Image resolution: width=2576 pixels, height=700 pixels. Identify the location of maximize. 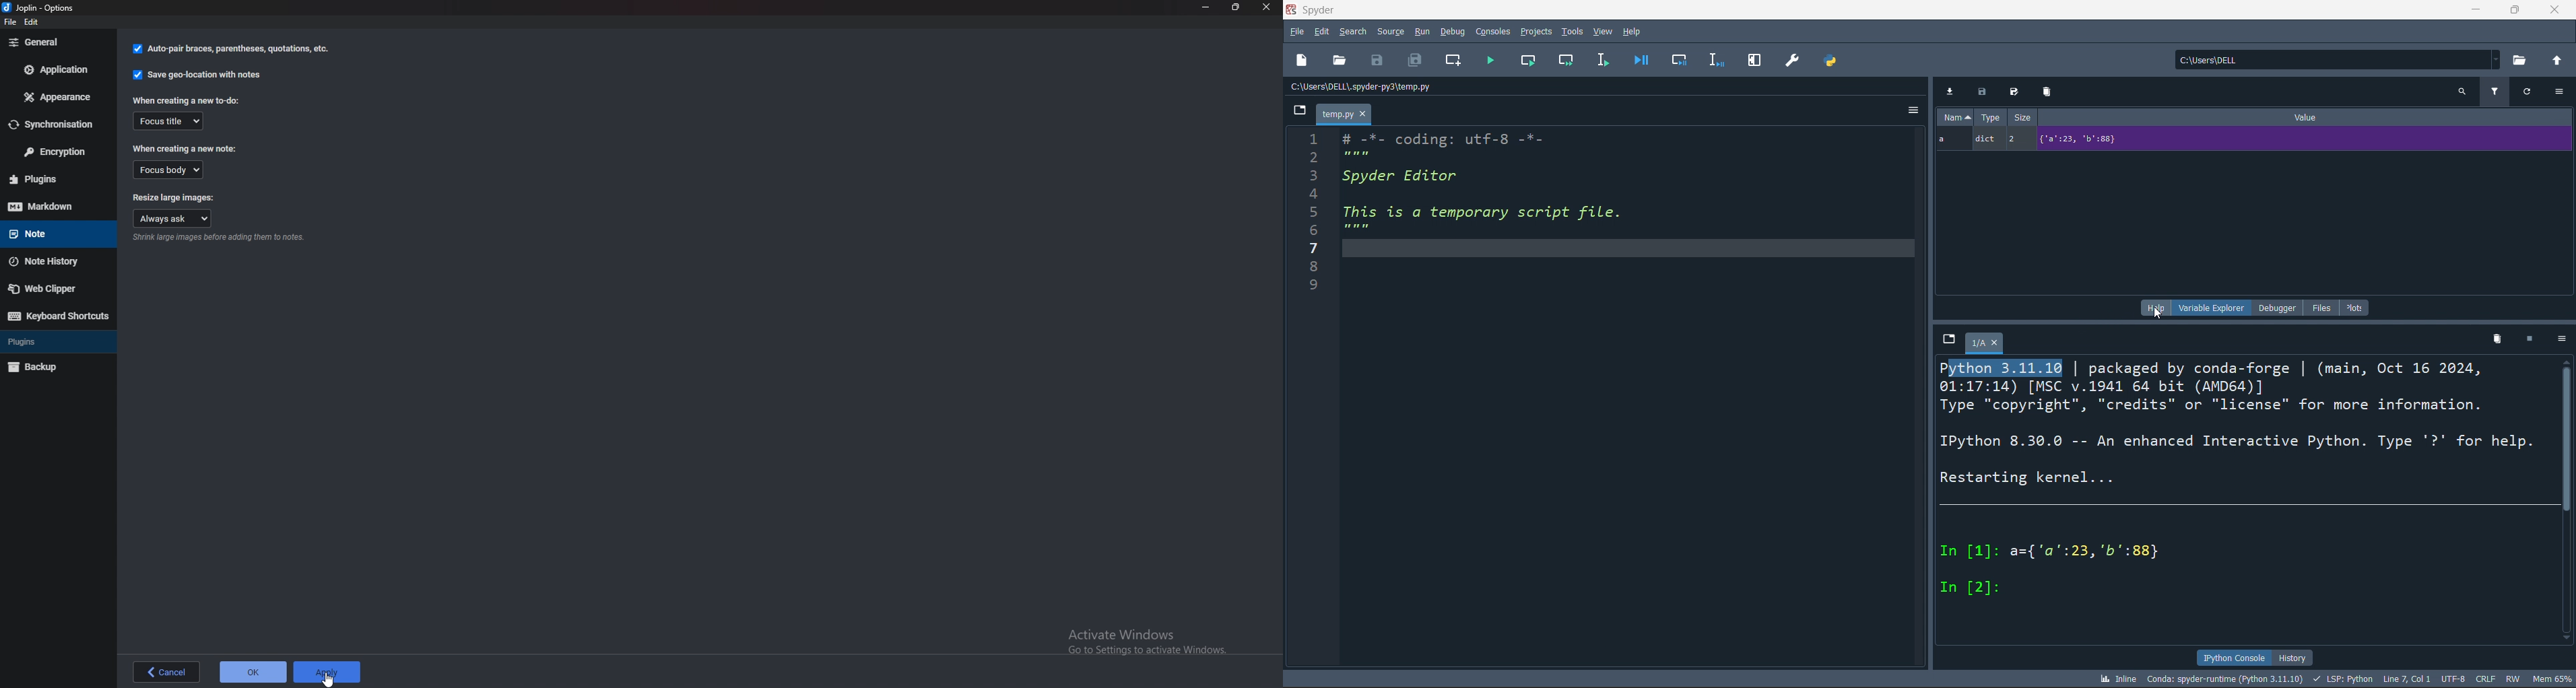
(2515, 10).